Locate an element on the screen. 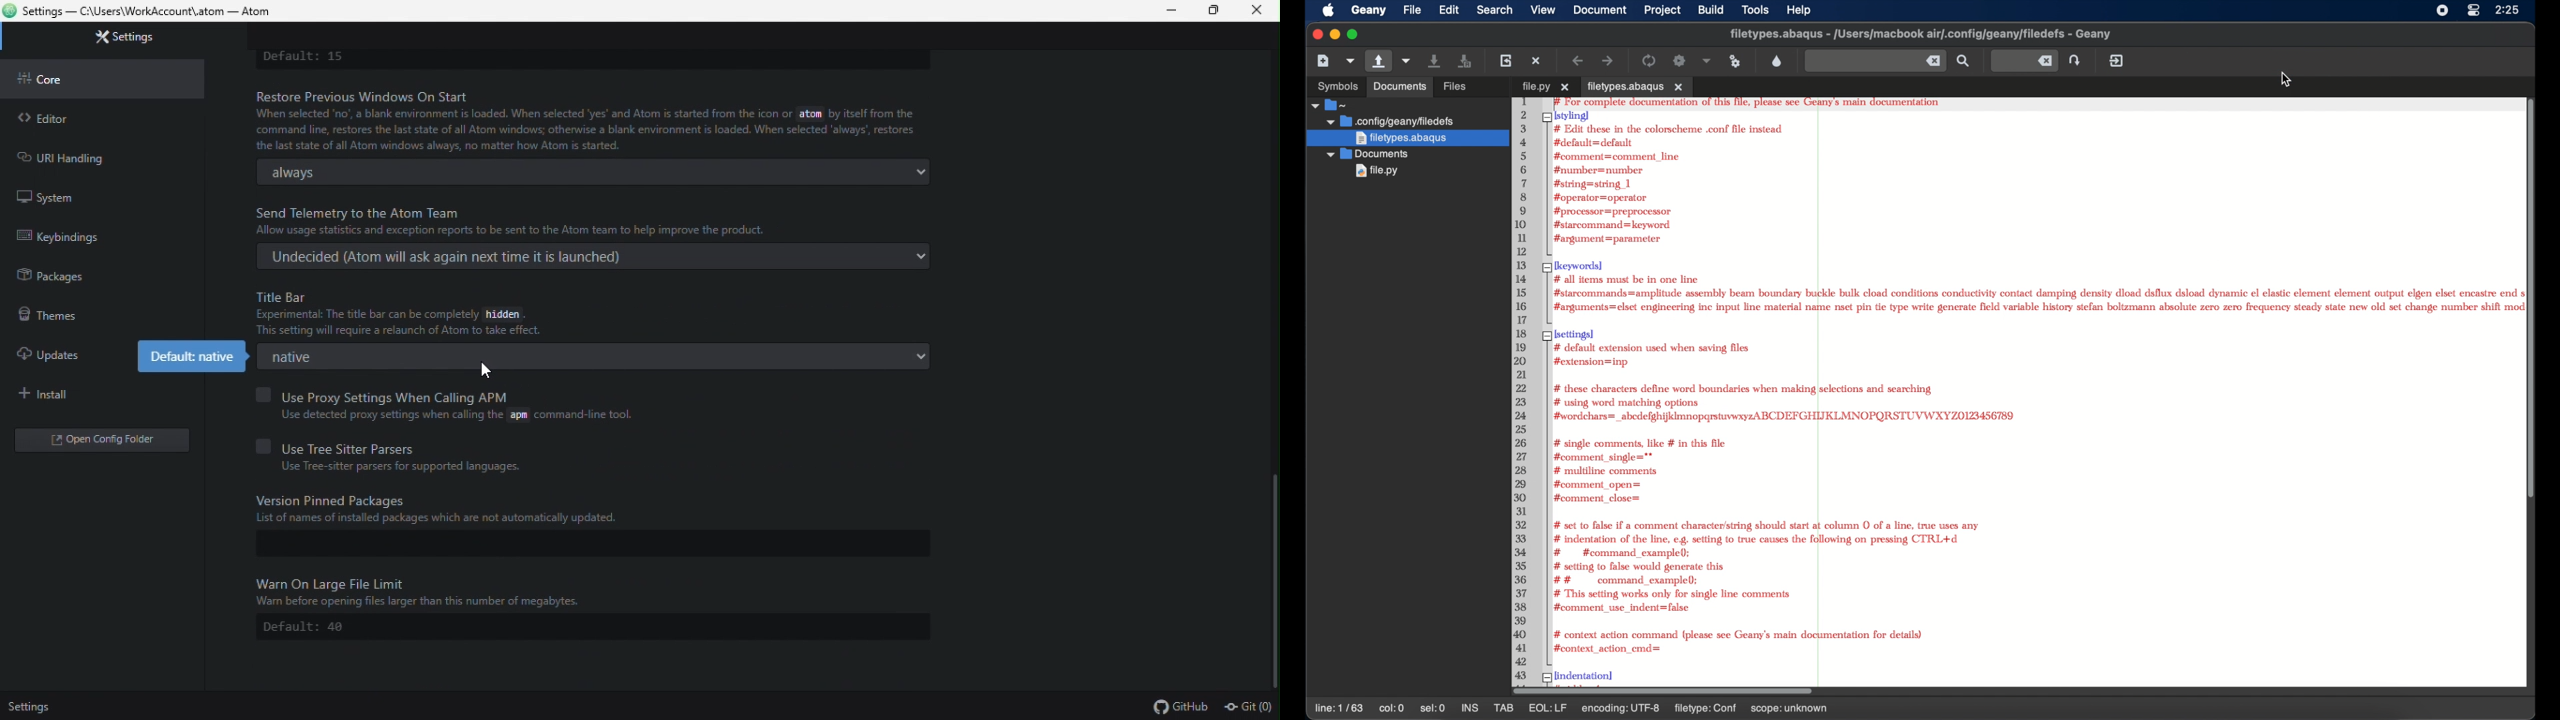  scope: unknown is located at coordinates (1840, 709).